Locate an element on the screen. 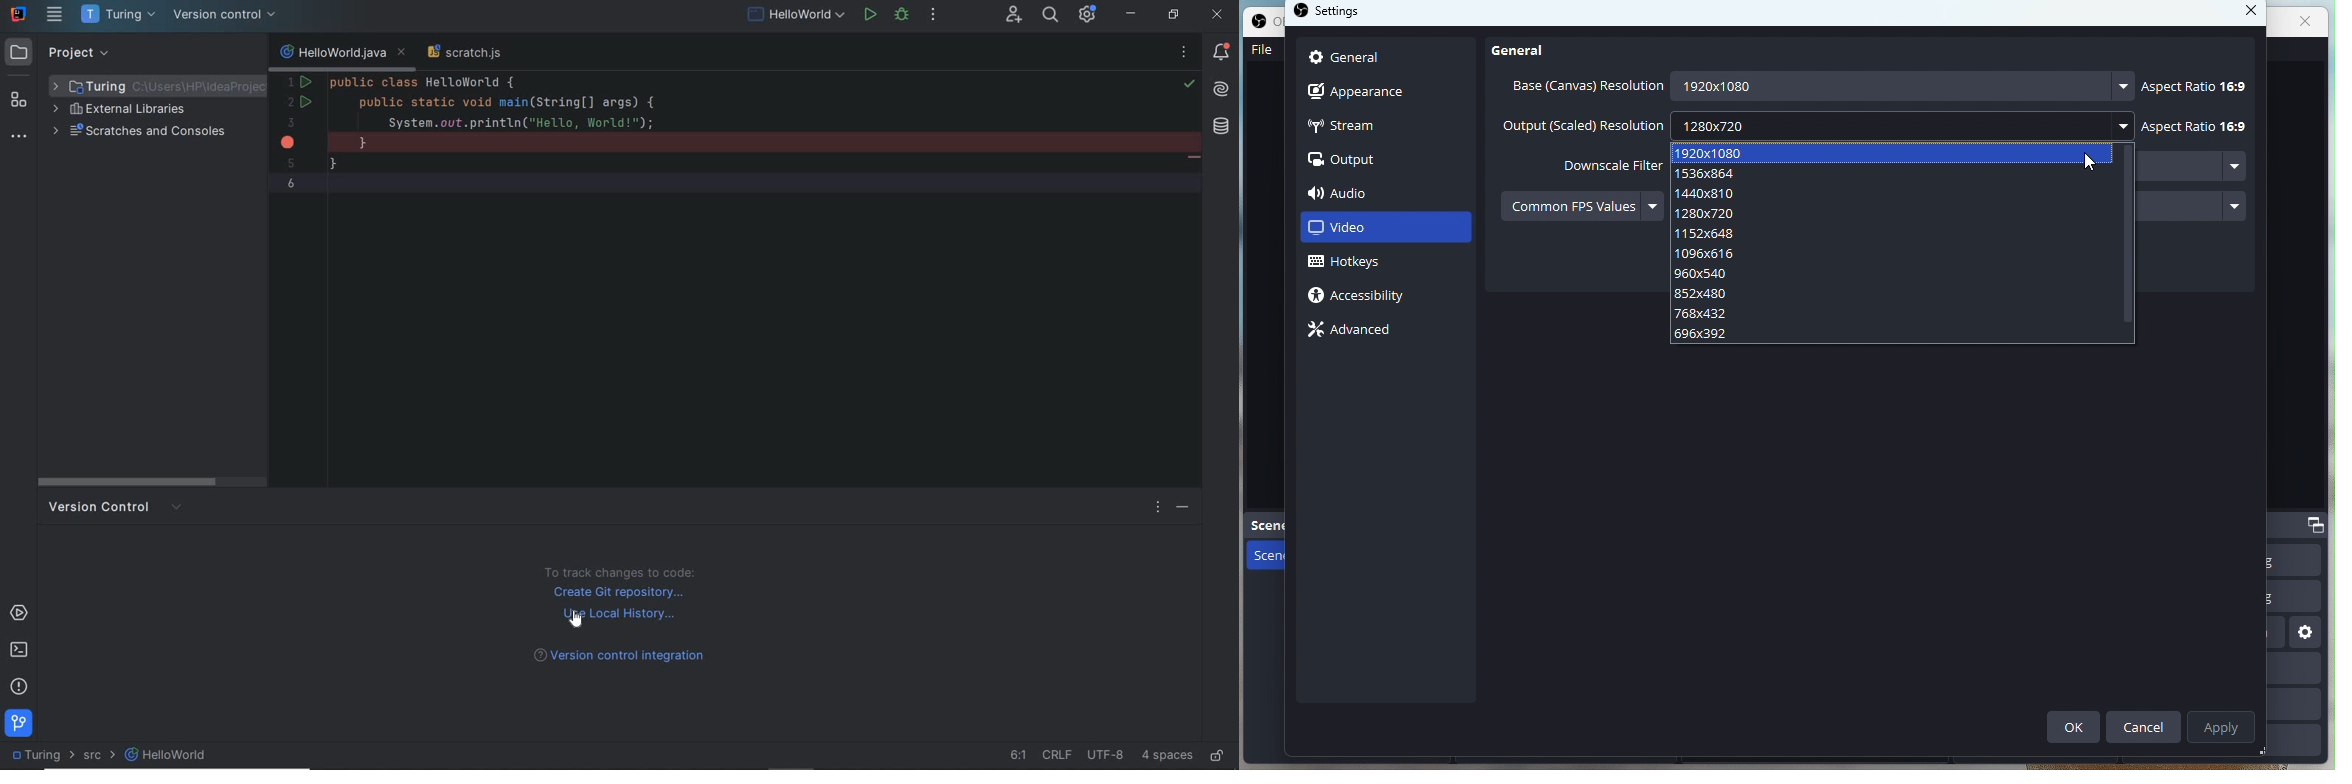 This screenshot has height=784, width=2352. 1152x648 is located at coordinates (1896, 233).